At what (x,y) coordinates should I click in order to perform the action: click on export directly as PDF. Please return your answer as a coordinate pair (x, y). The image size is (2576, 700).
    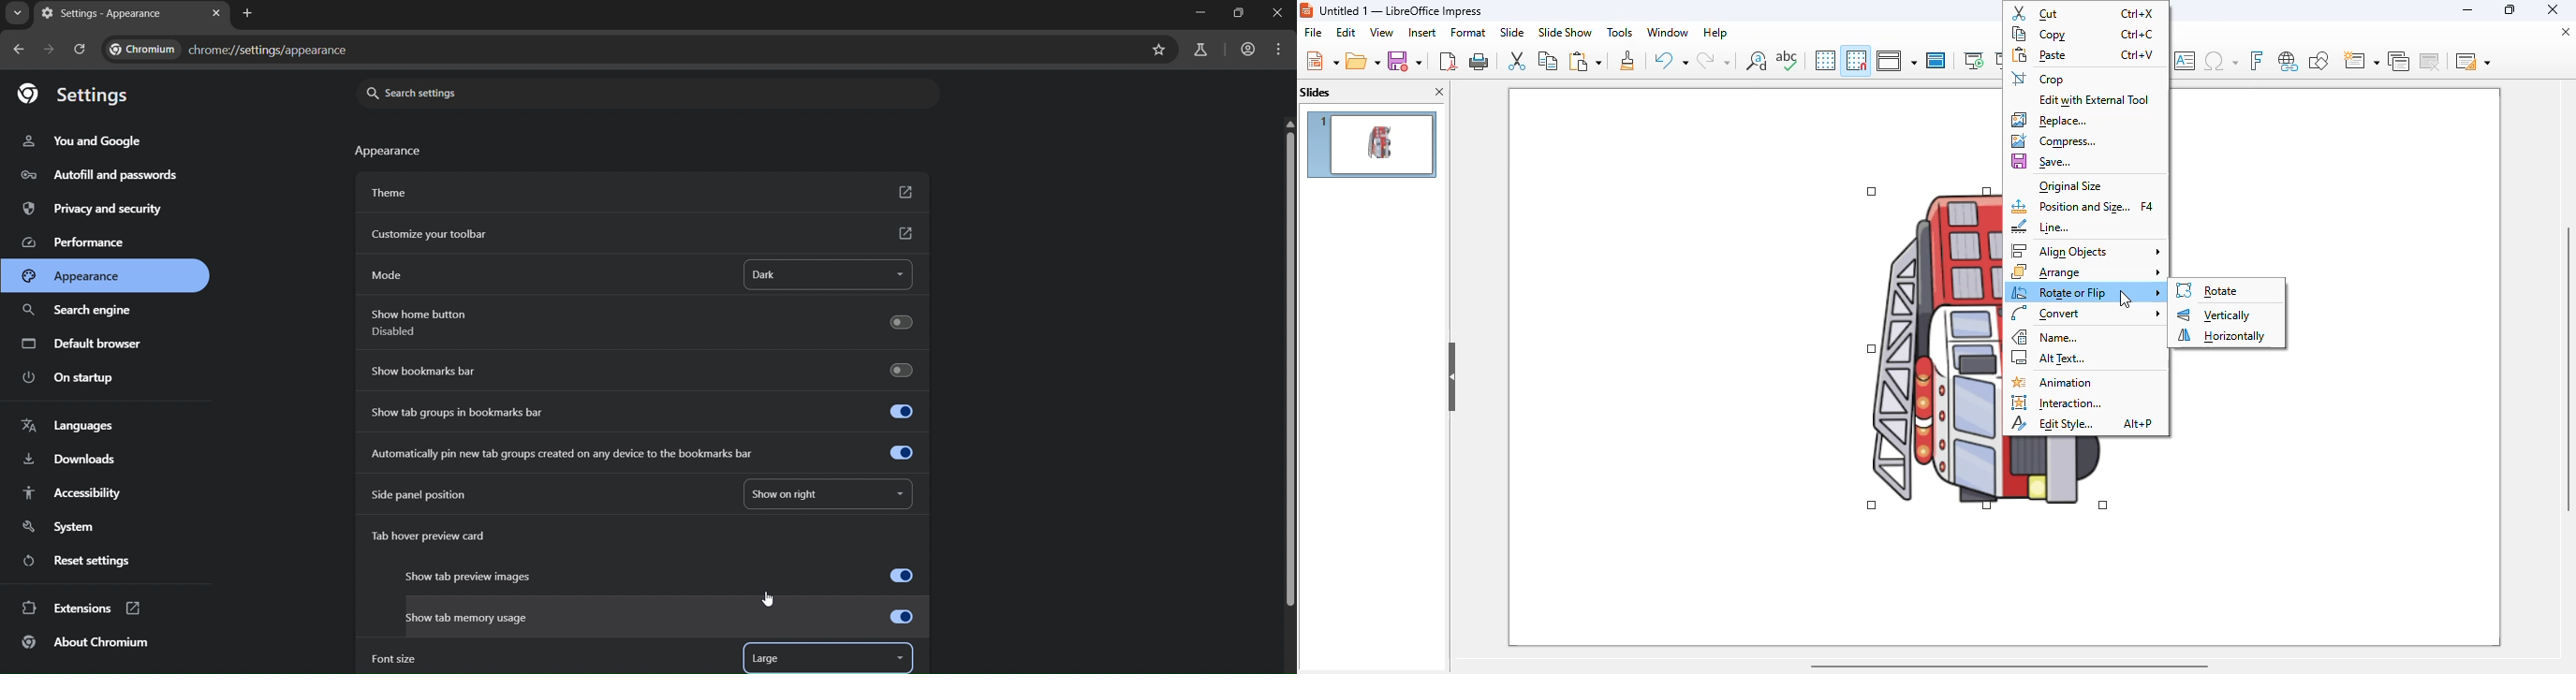
    Looking at the image, I should click on (1448, 61).